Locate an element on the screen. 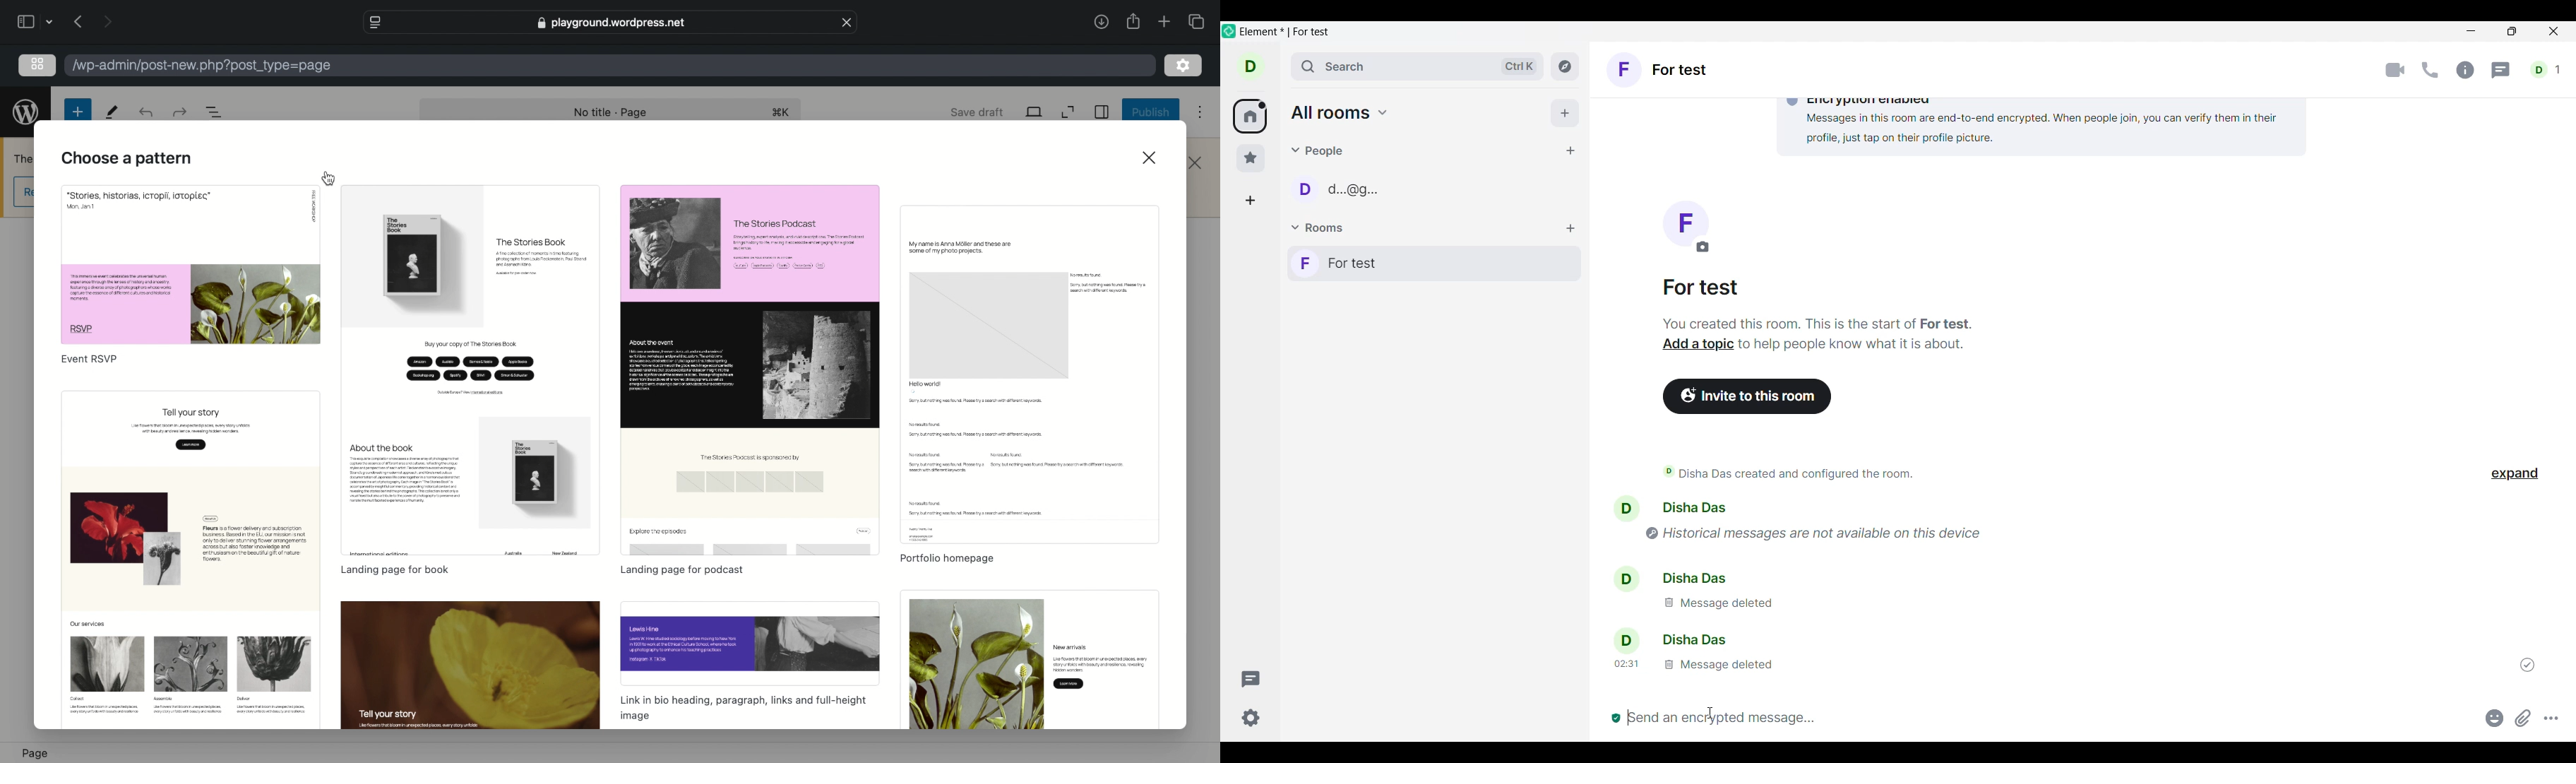  historical messages are not available on this device is located at coordinates (1825, 531).